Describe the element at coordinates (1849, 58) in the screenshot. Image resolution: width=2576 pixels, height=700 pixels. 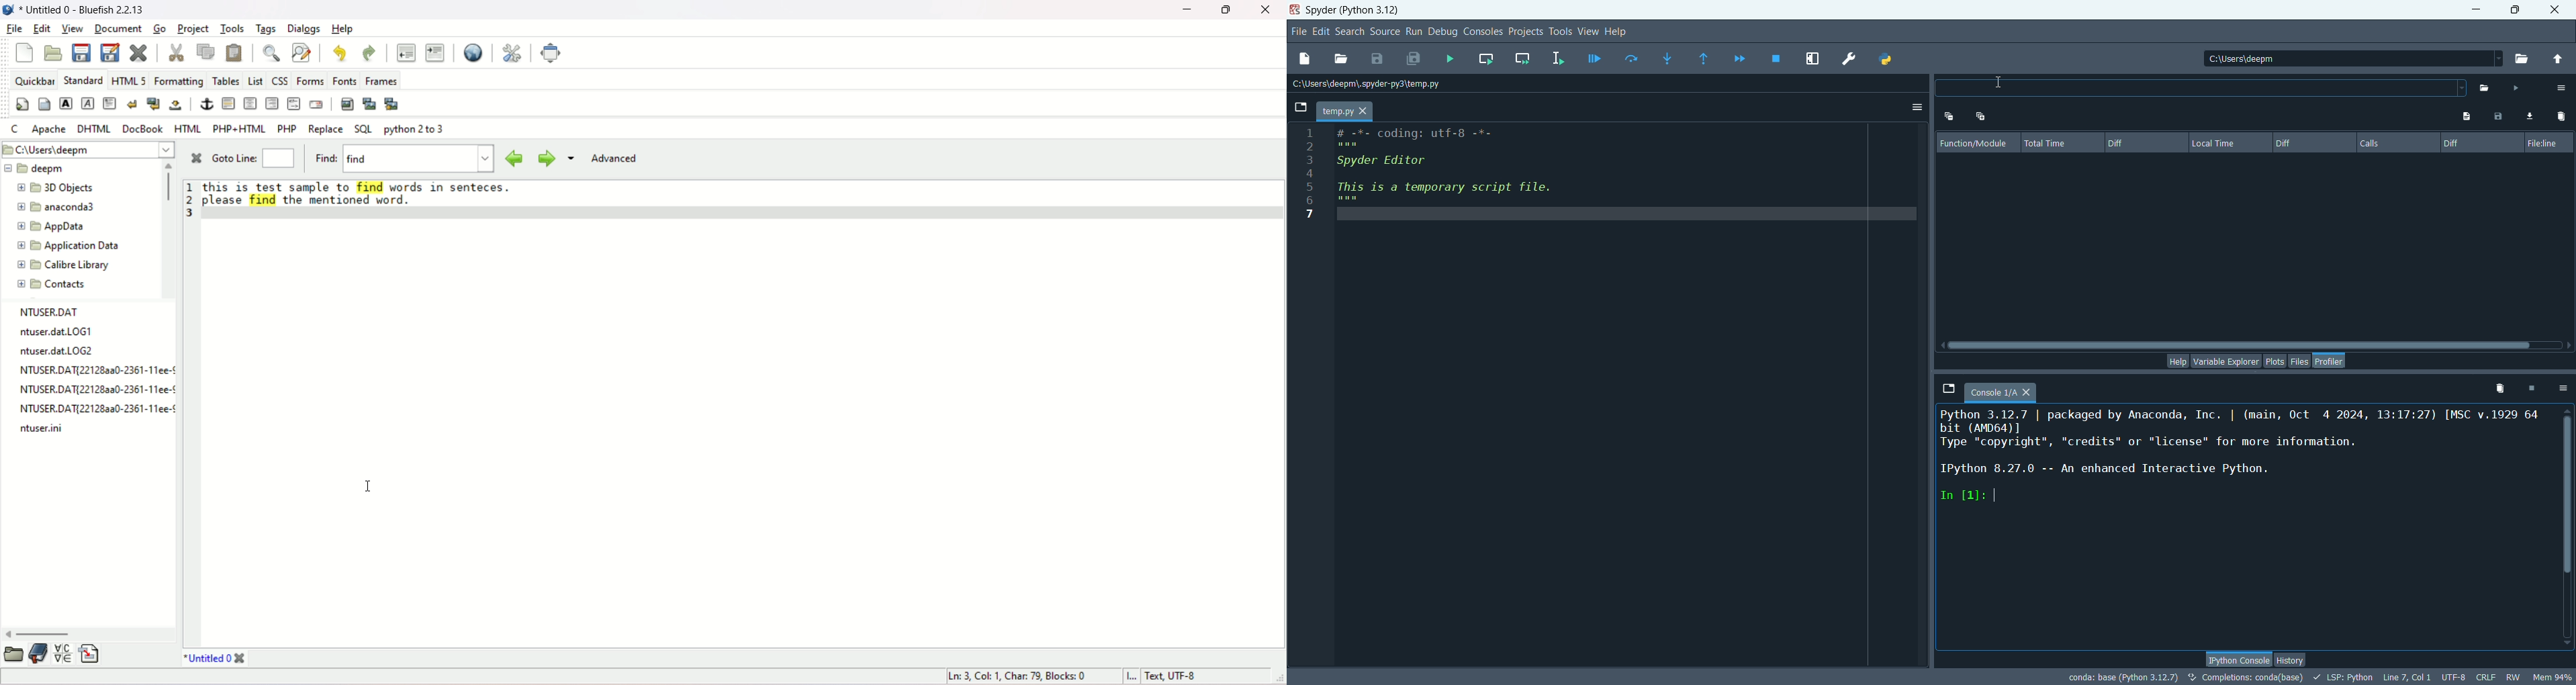
I see `preferences` at that location.